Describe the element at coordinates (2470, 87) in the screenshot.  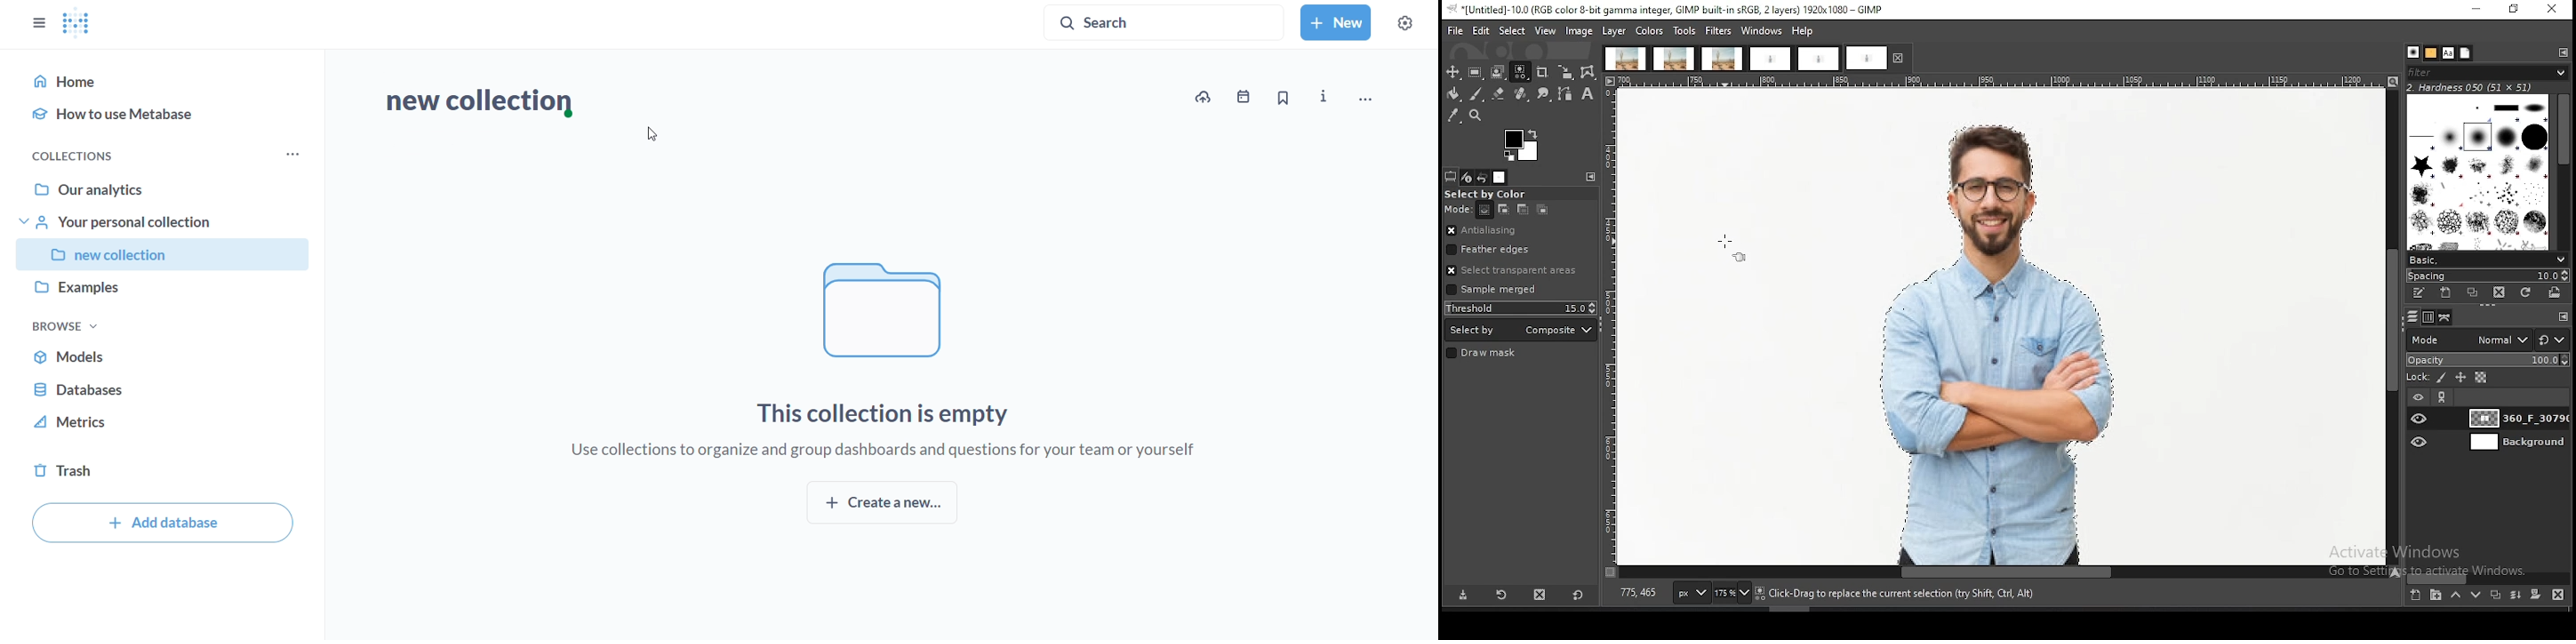
I see `hardness 050 (51x51)` at that location.